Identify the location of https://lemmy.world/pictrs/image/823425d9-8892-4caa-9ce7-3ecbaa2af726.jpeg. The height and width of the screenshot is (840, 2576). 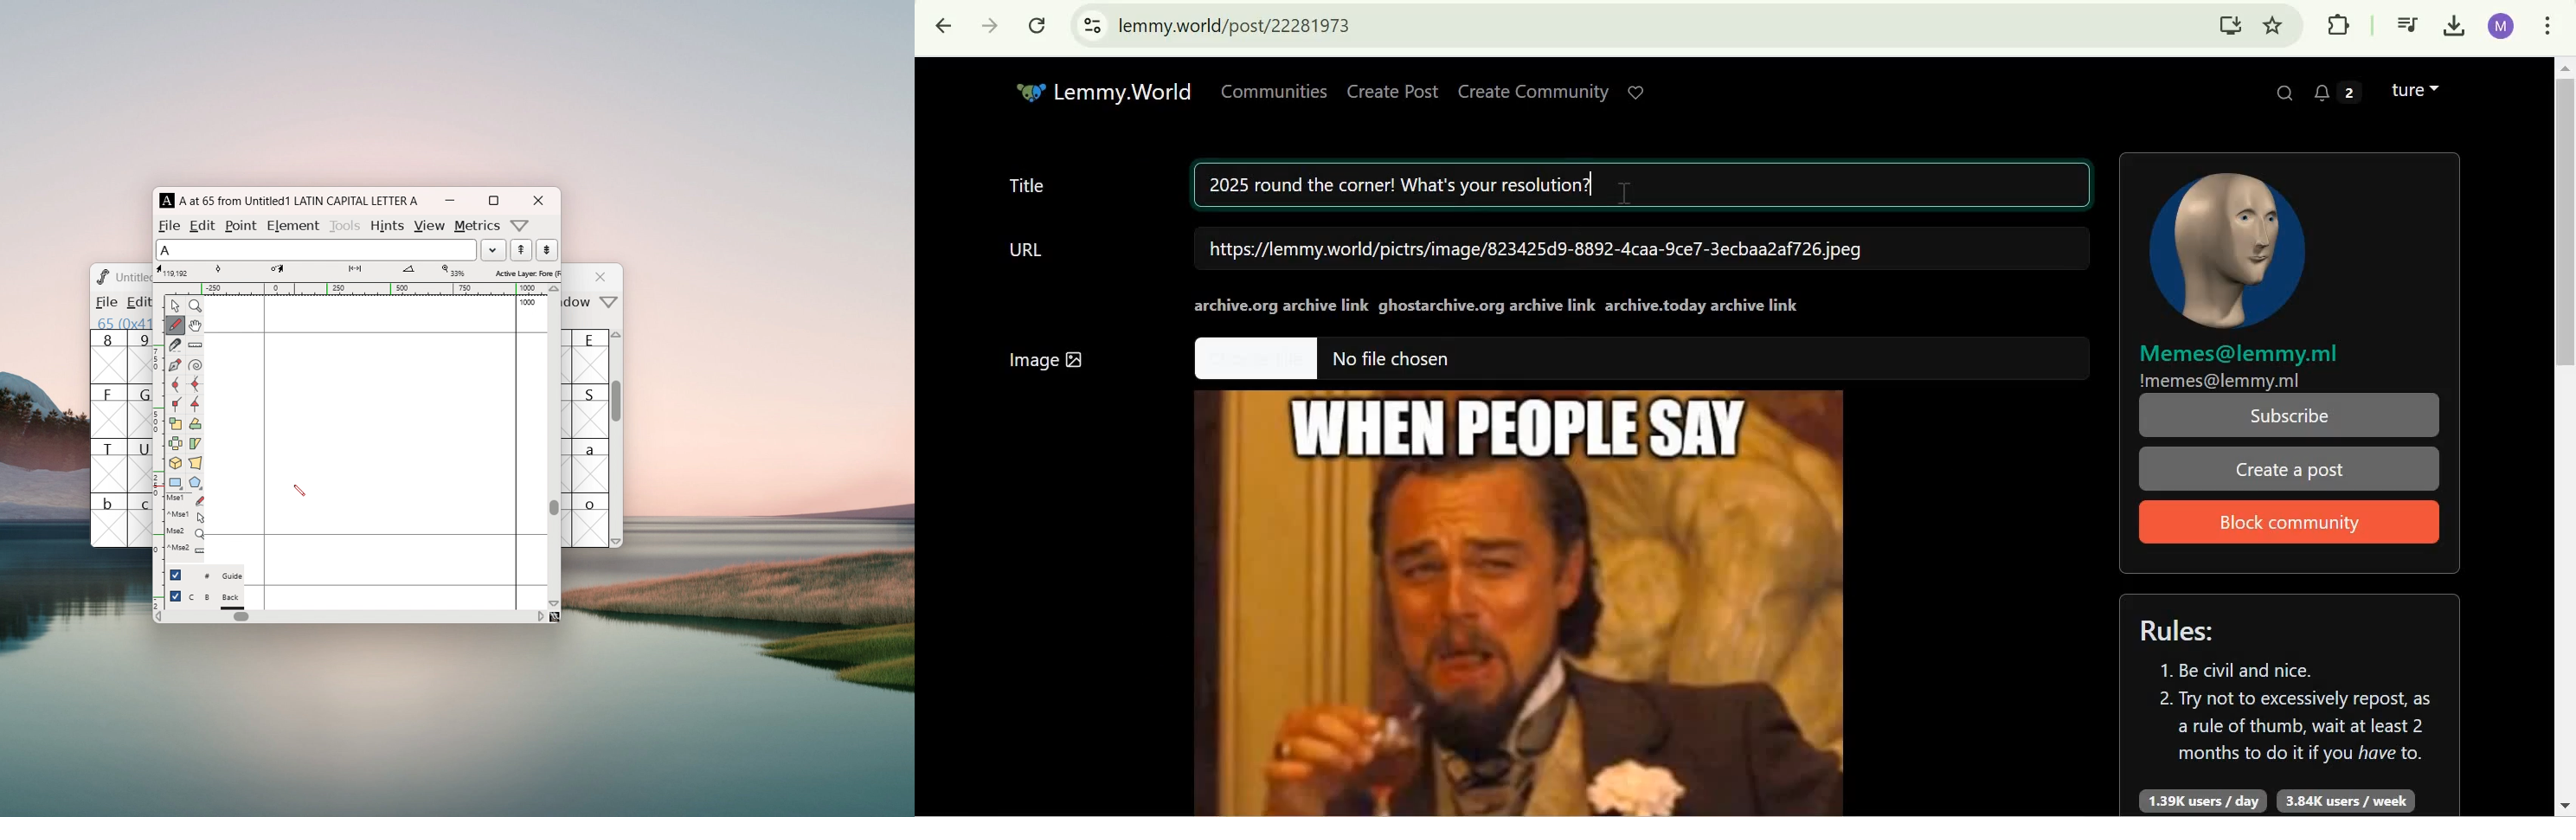
(1537, 248).